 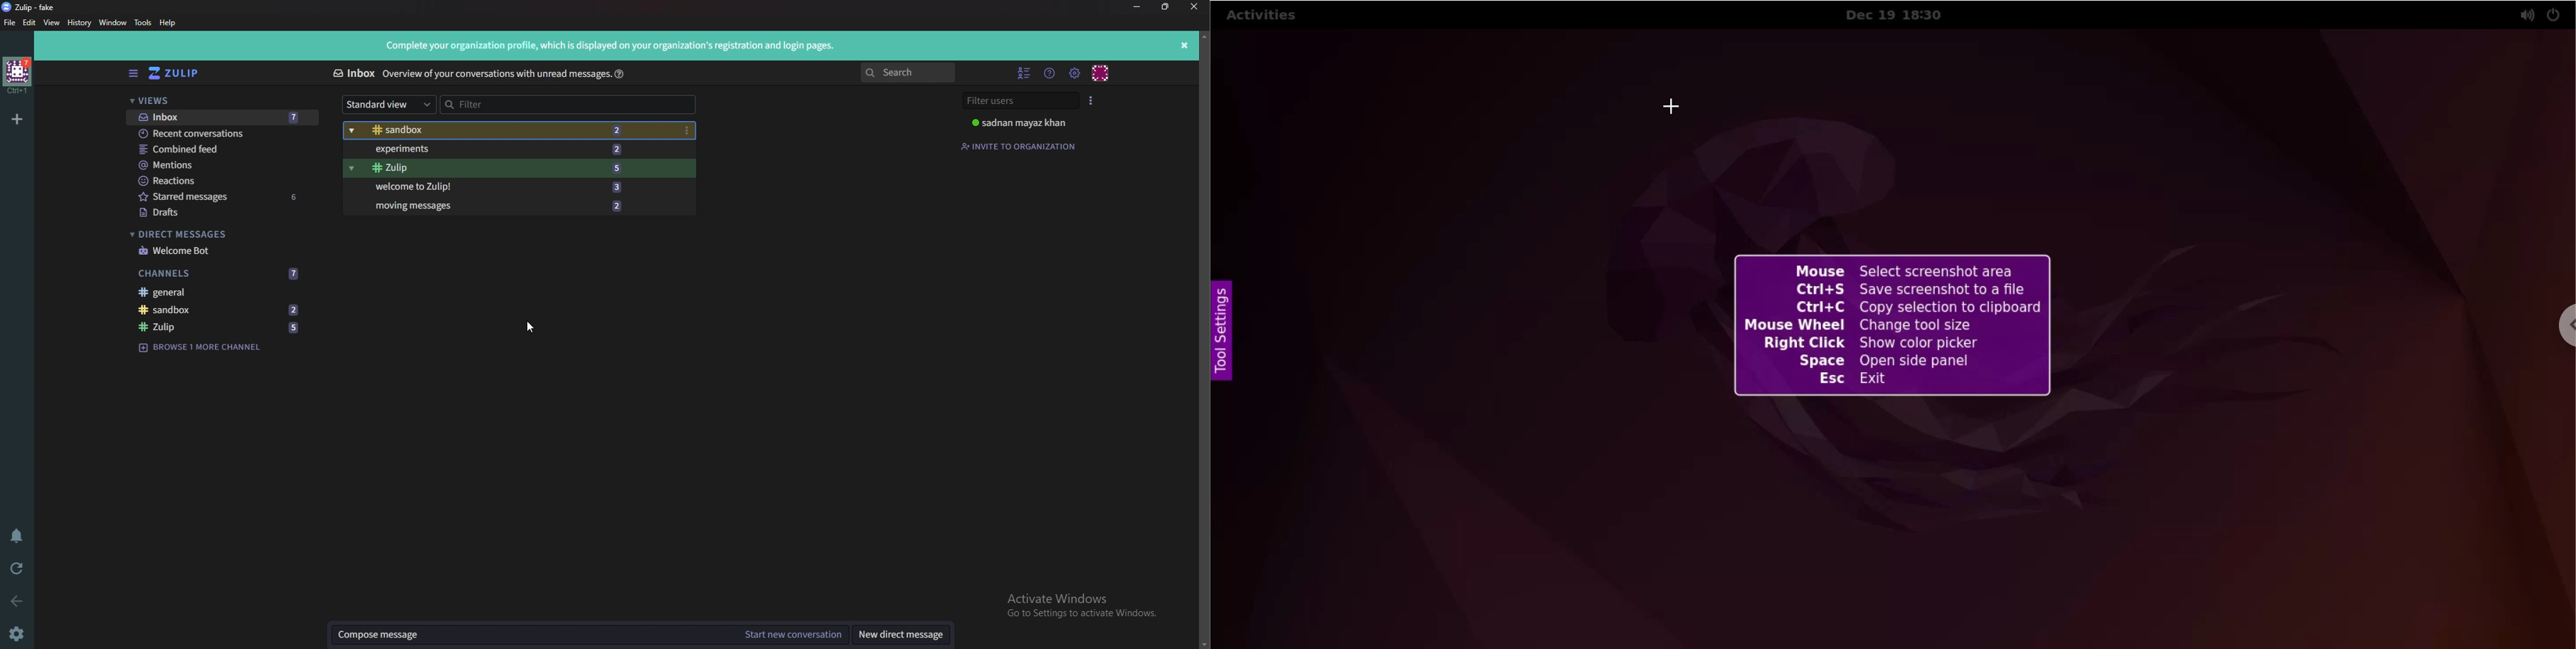 What do you see at coordinates (1025, 74) in the screenshot?
I see `Hide user list` at bounding box center [1025, 74].